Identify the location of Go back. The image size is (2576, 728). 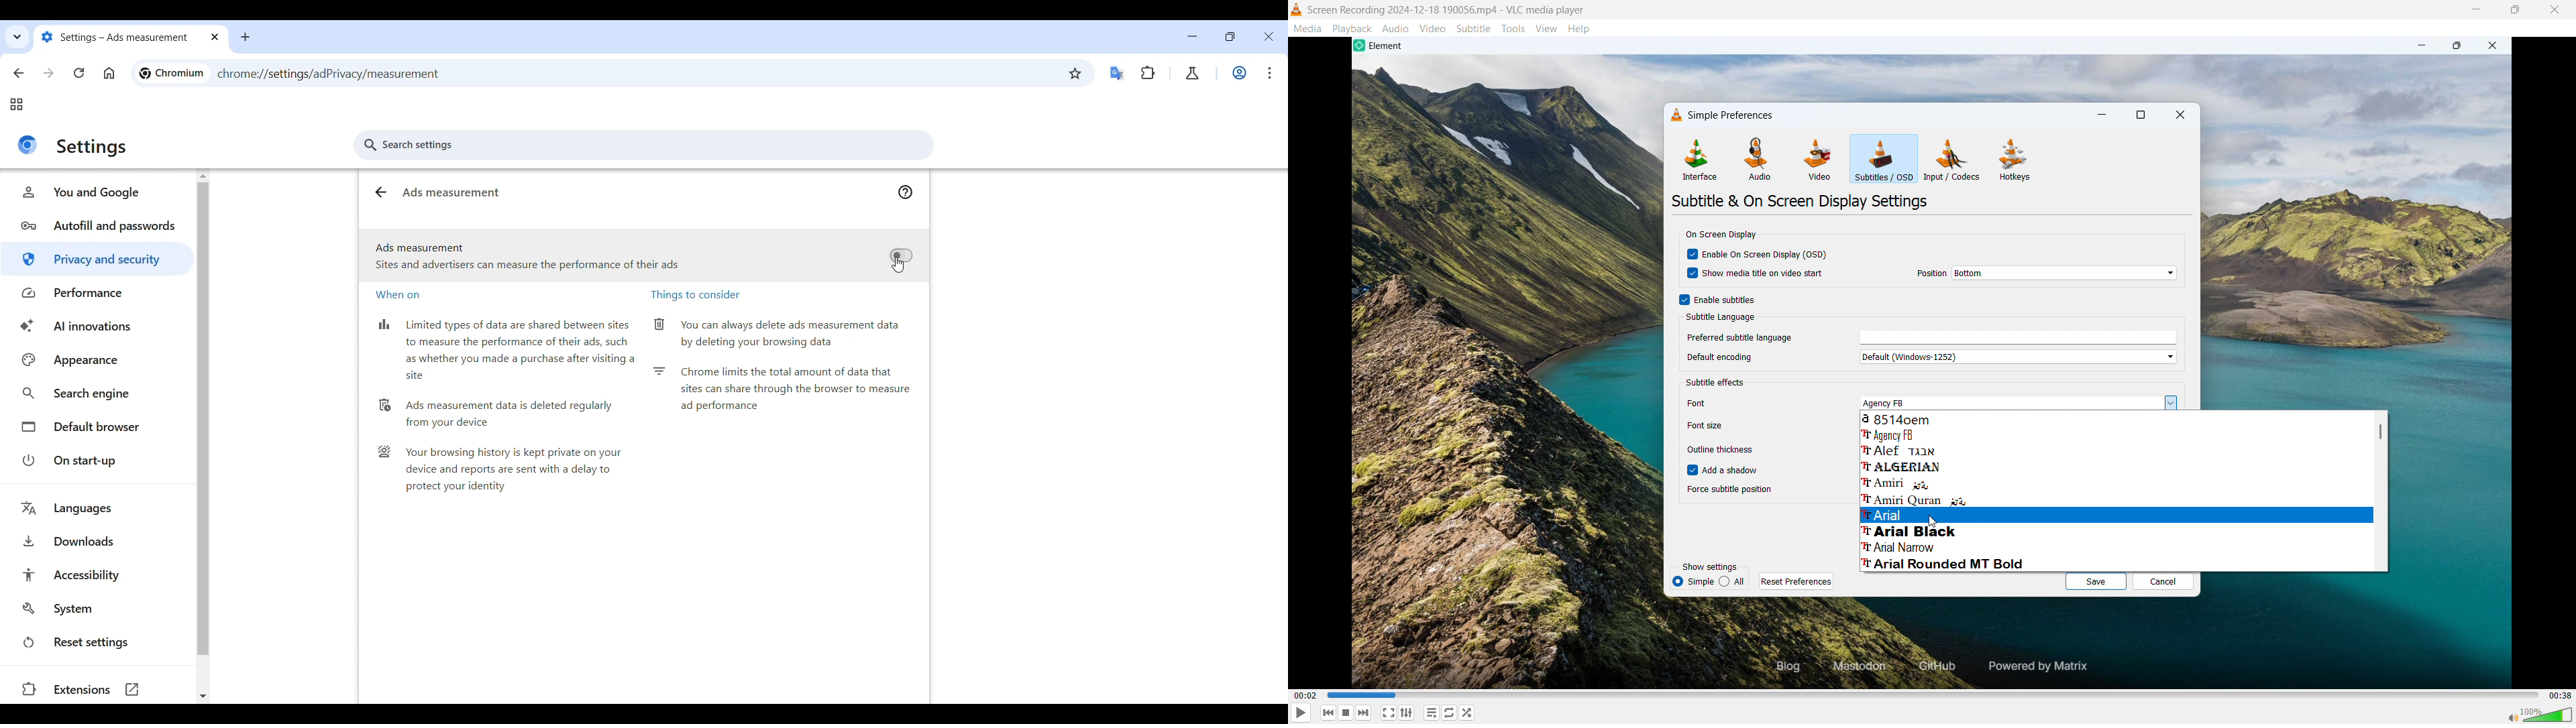
(18, 73).